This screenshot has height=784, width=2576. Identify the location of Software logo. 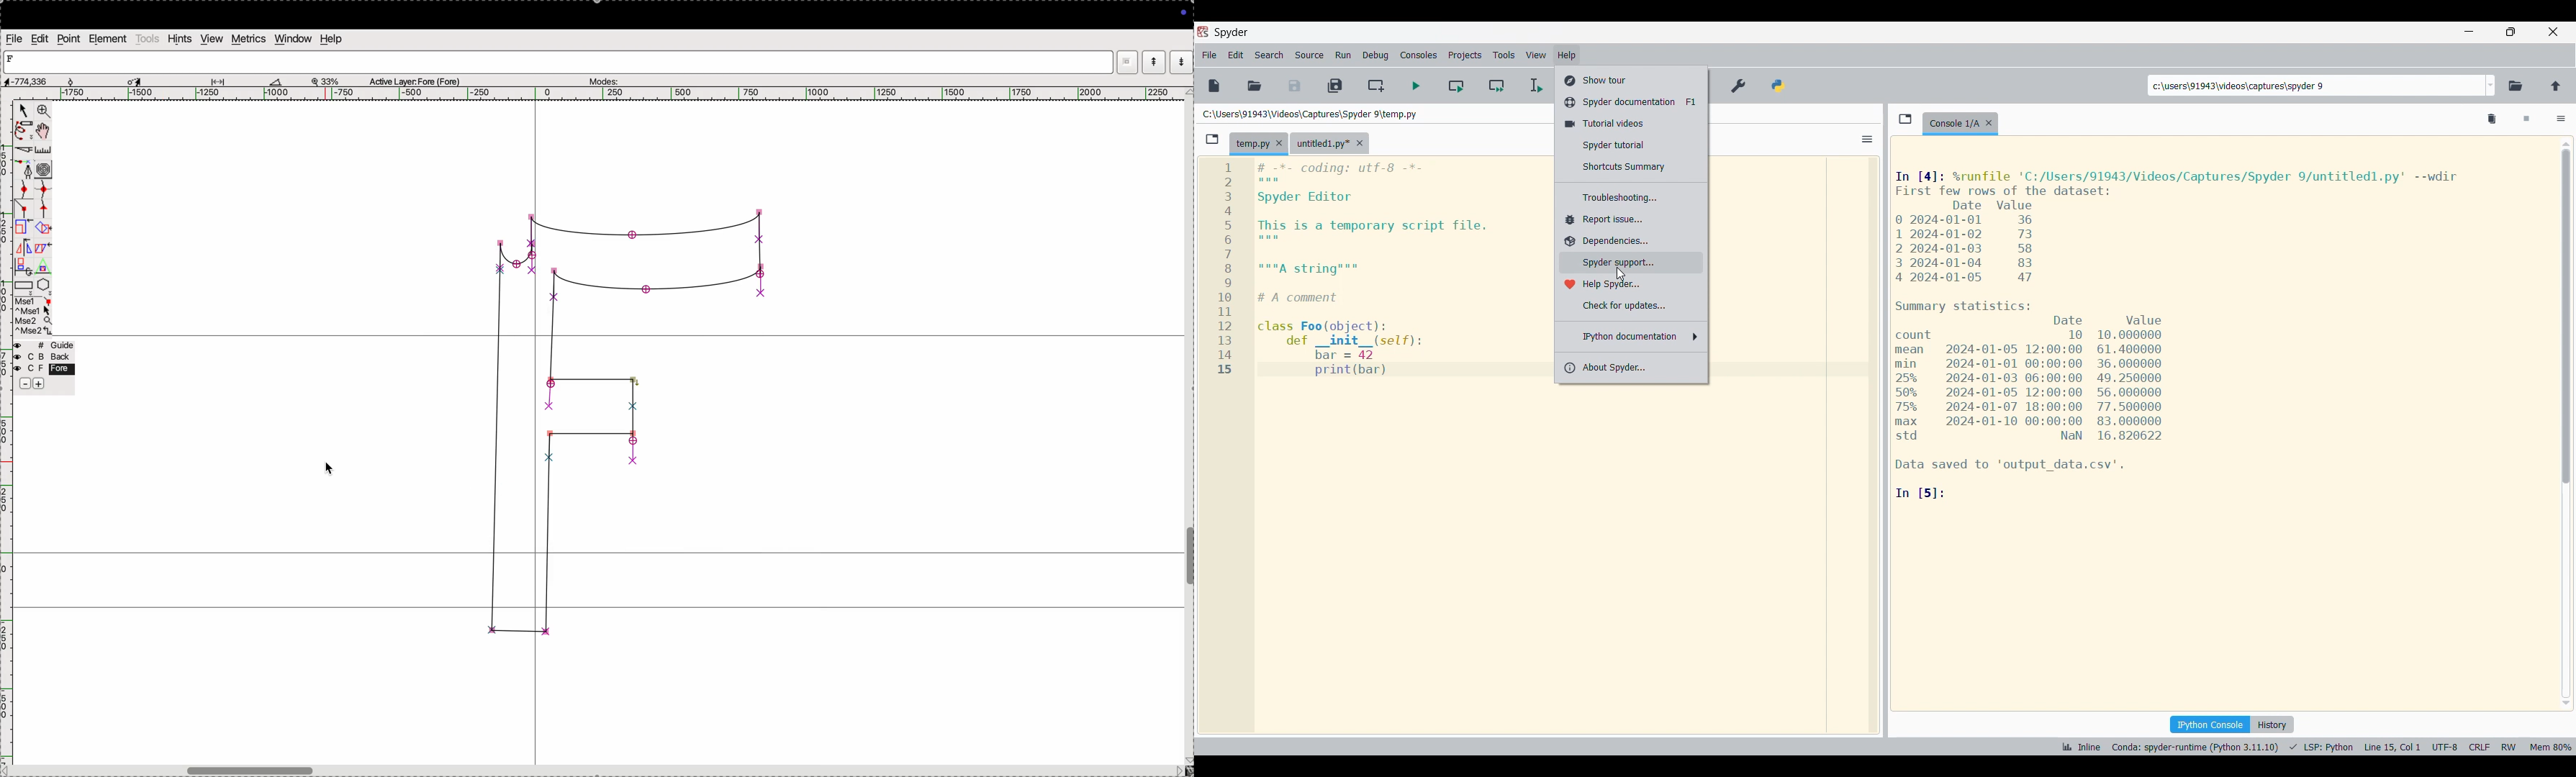
(1203, 32).